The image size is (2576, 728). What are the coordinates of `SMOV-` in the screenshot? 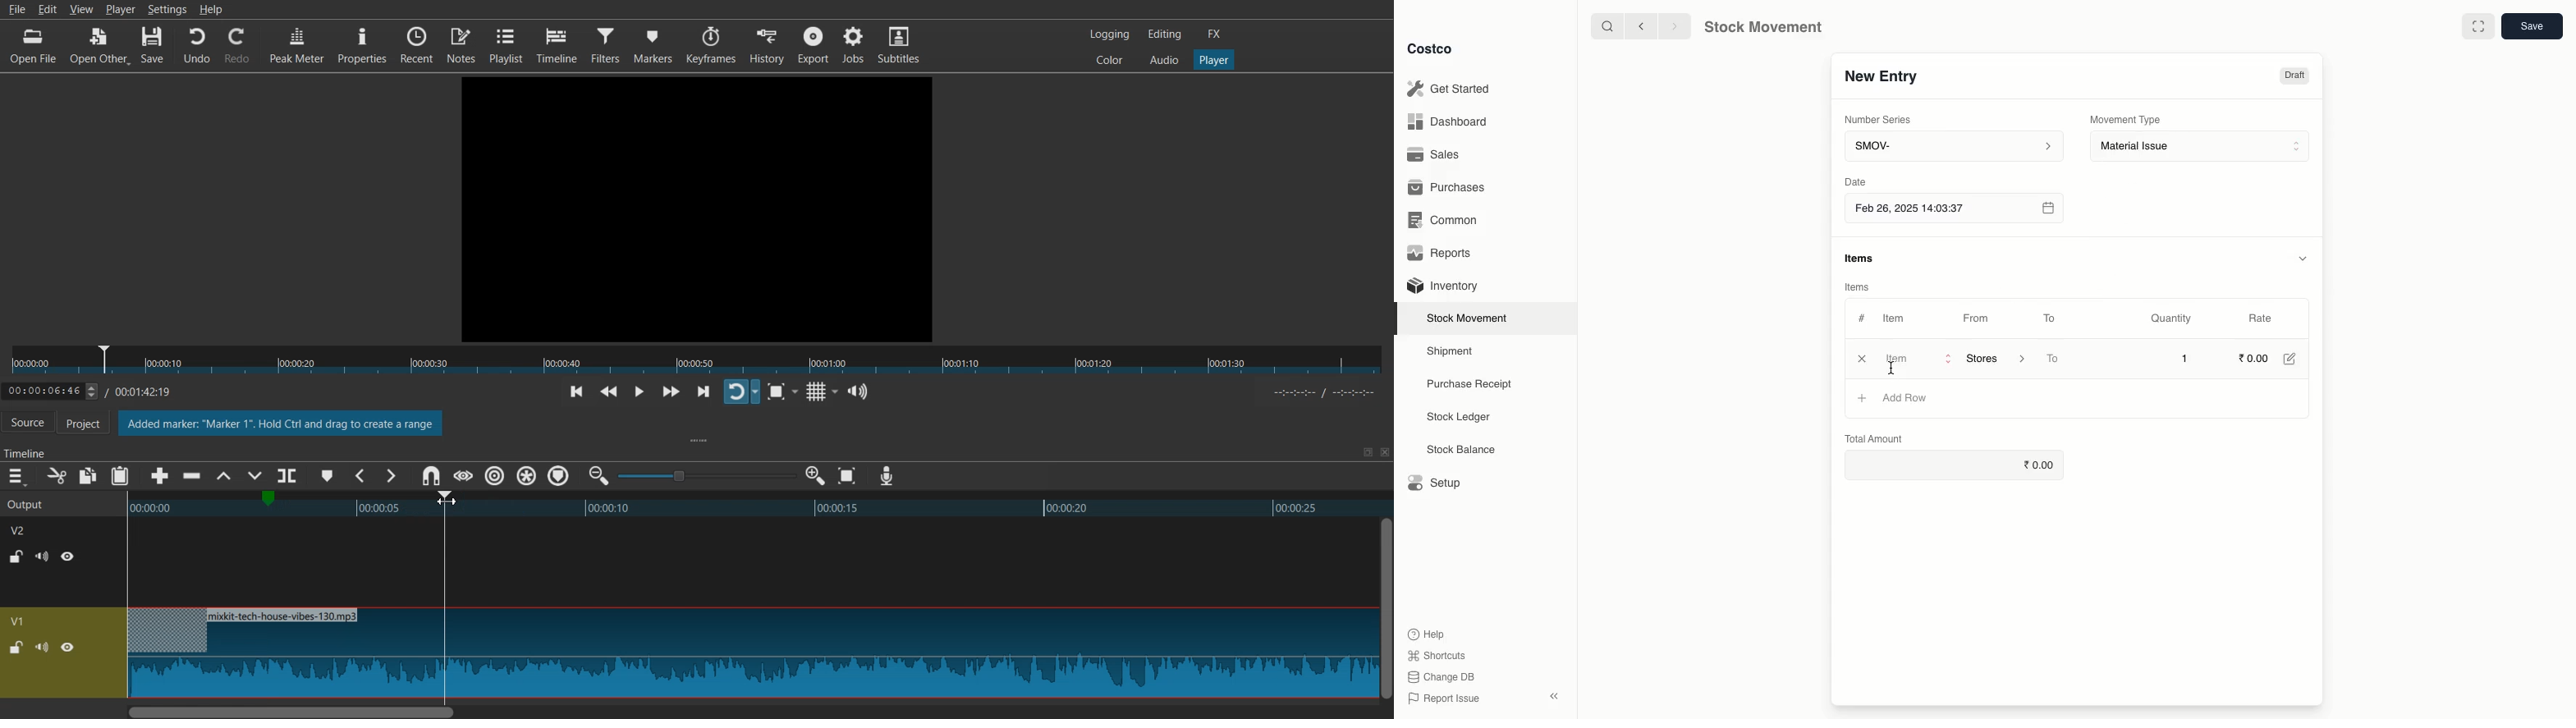 It's located at (1954, 145).